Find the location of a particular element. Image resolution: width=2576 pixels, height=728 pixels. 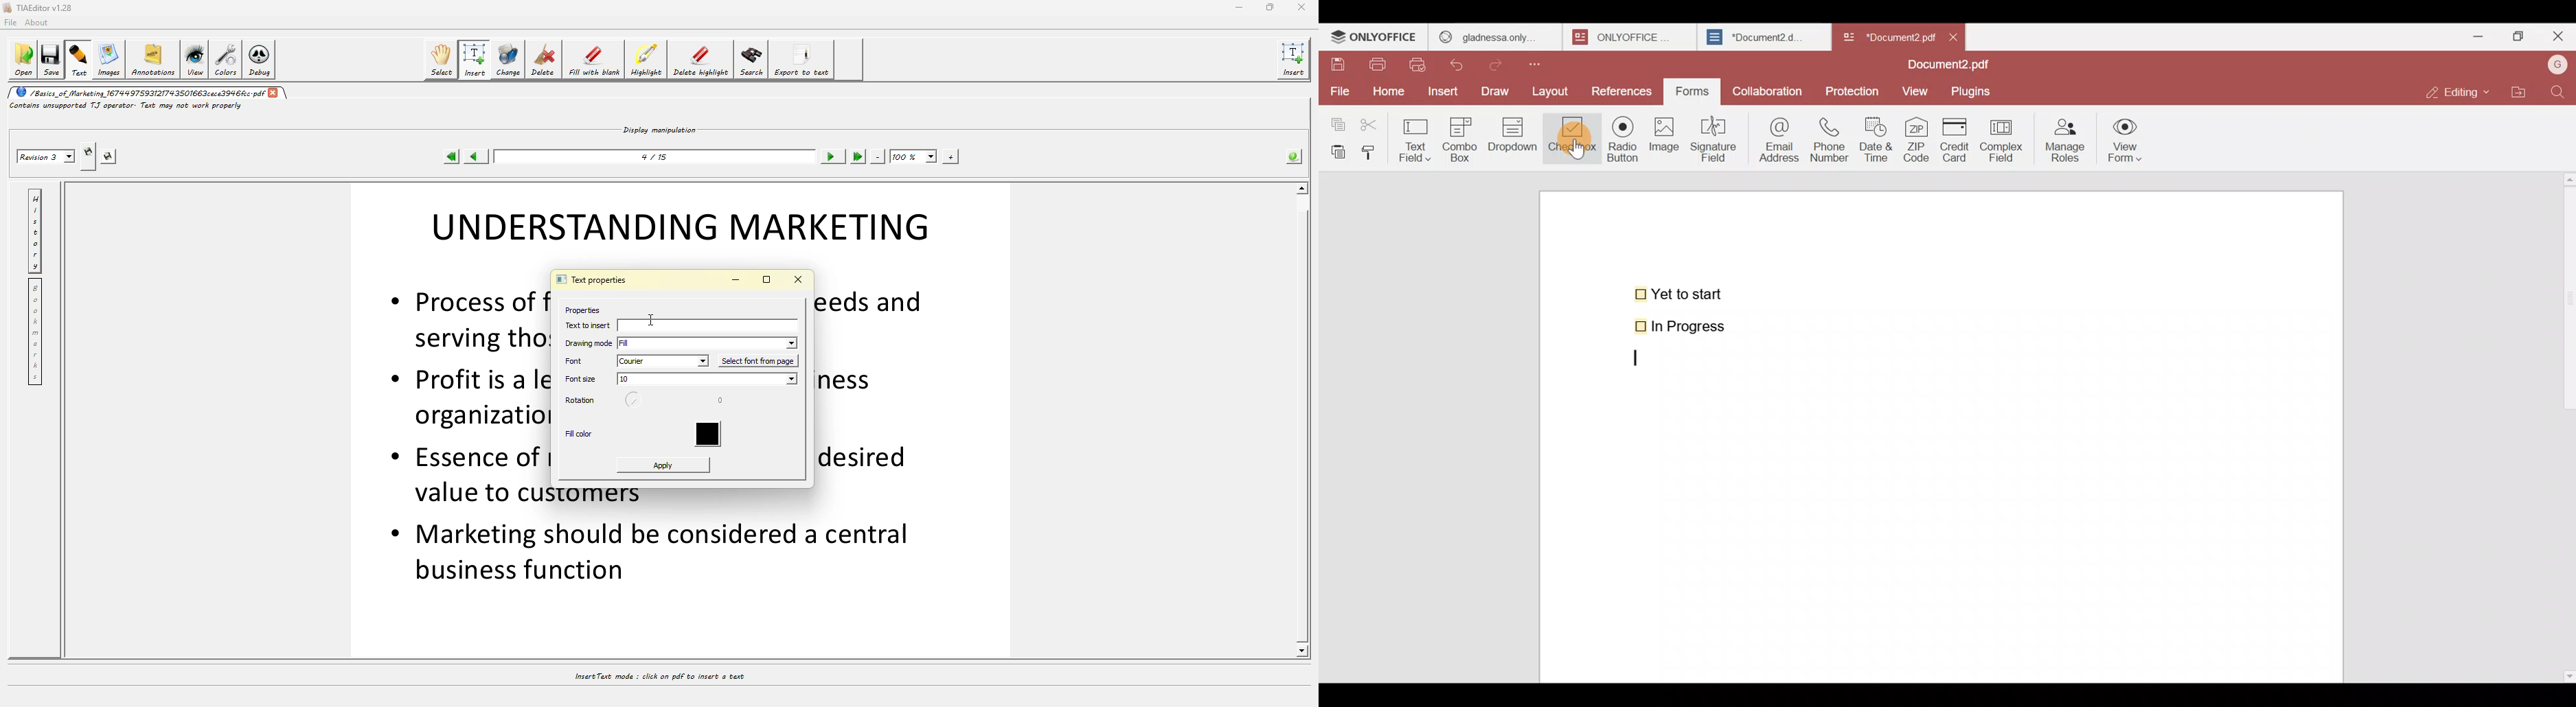

Scroll bar is located at coordinates (2565, 424).